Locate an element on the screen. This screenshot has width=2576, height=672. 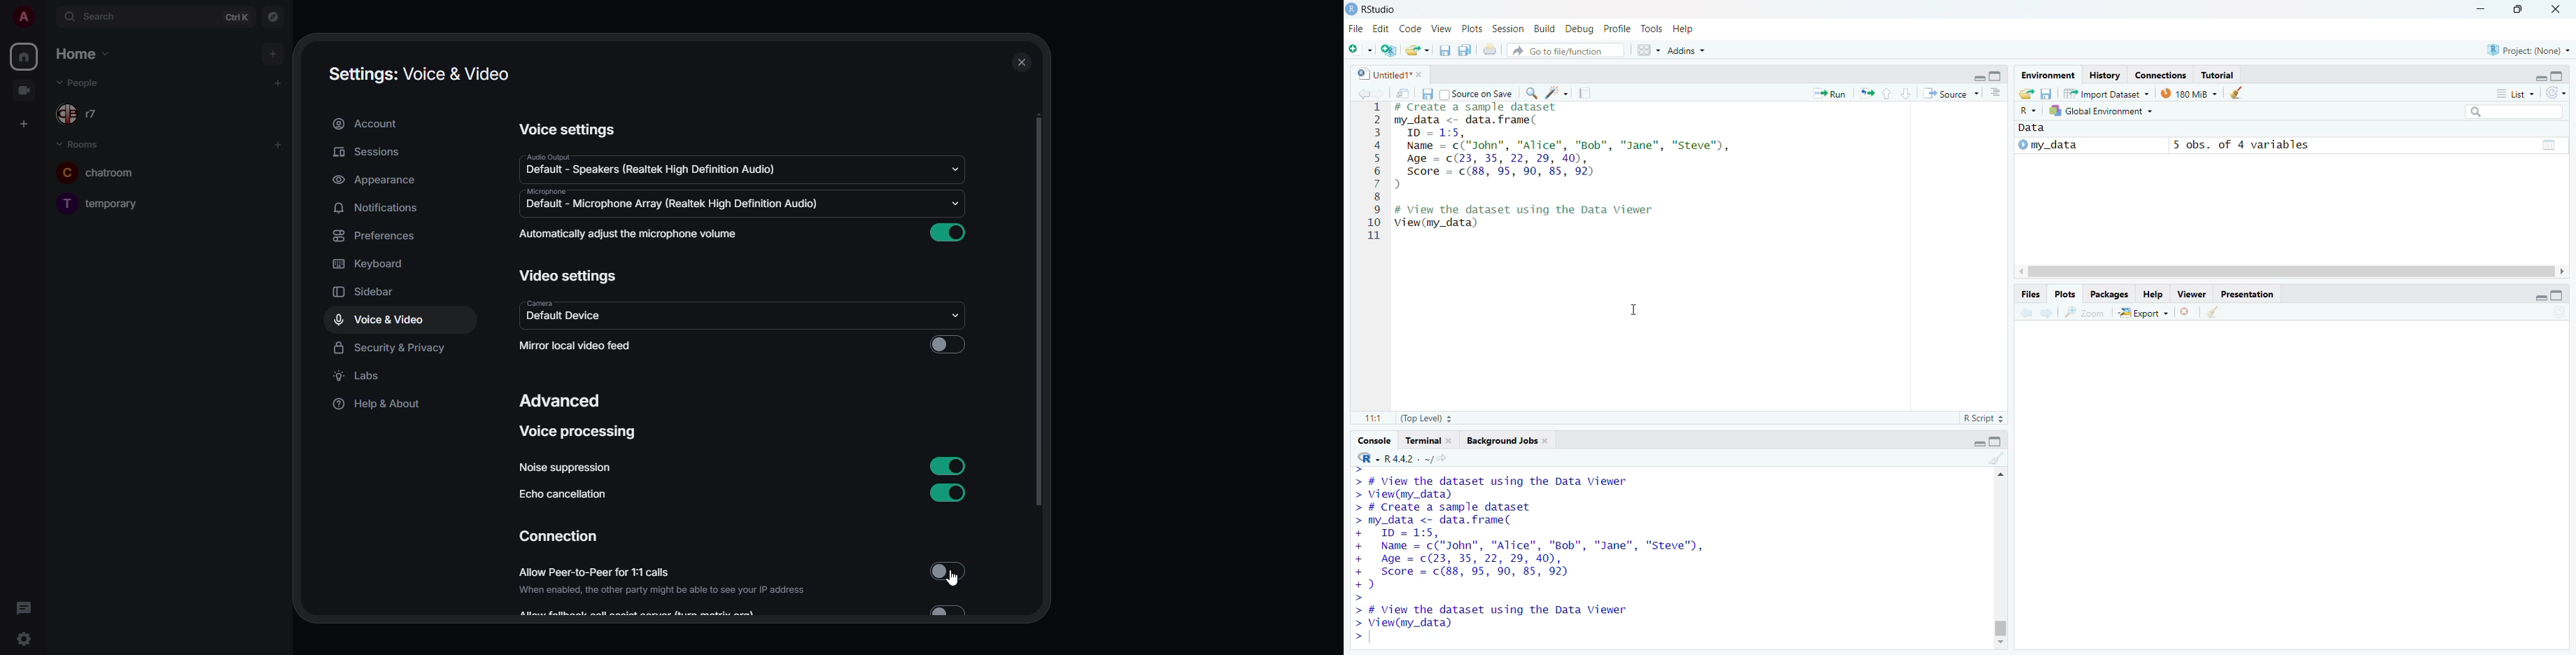
Help is located at coordinates (2154, 293).